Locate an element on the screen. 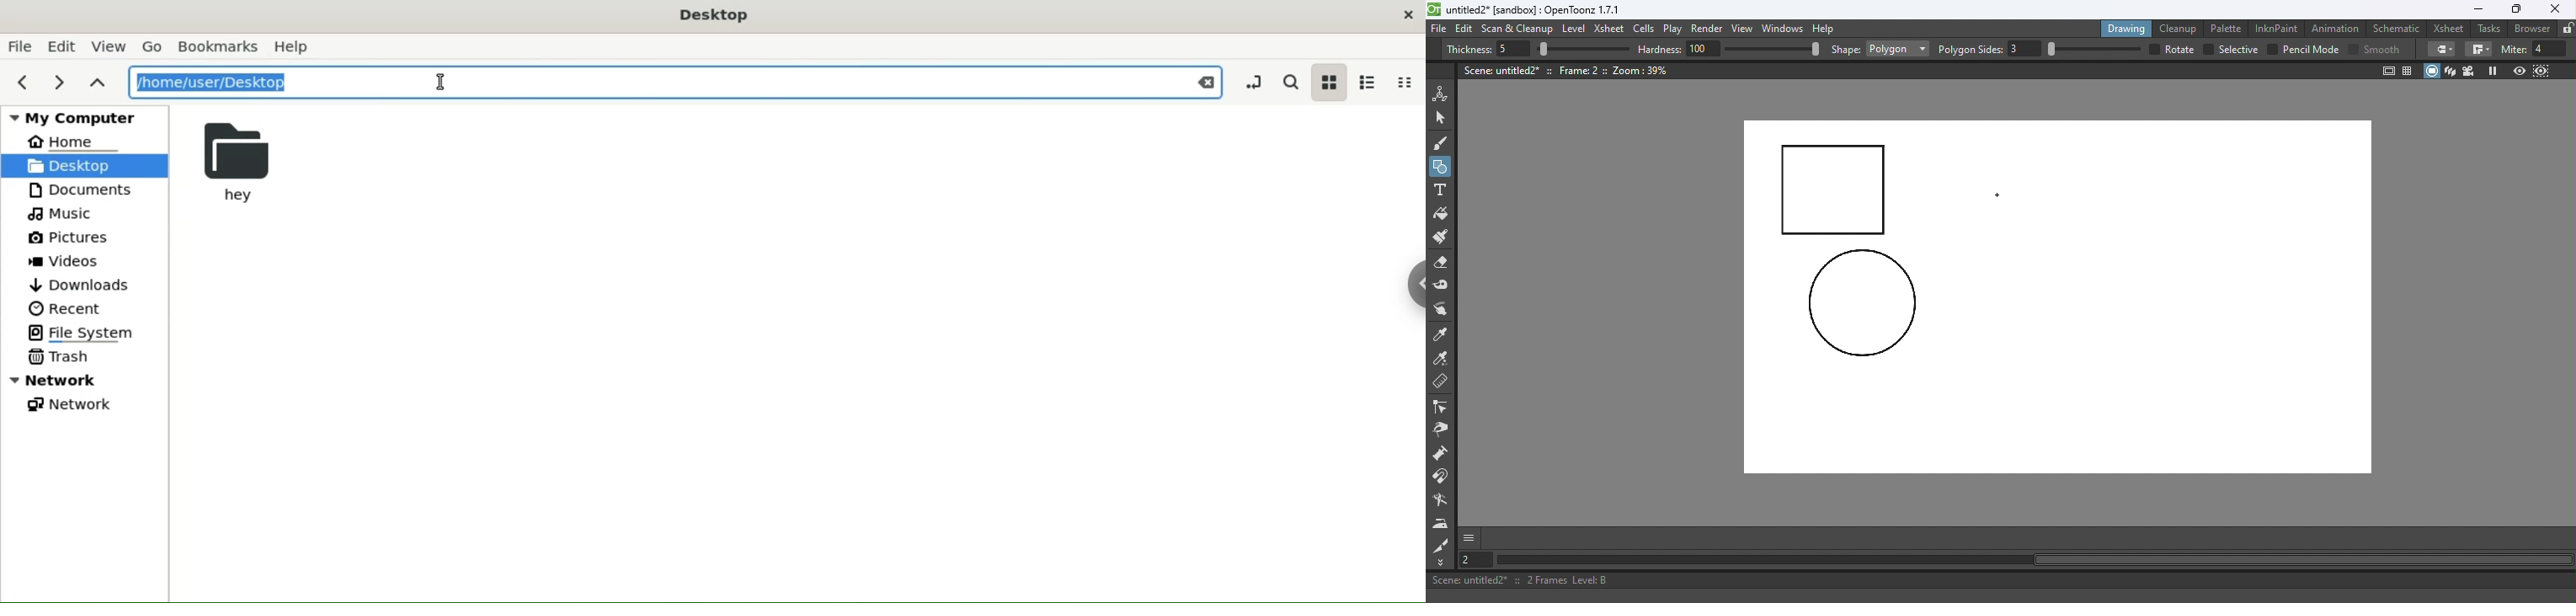 The image size is (2576, 616). Close is located at coordinates (2554, 9).